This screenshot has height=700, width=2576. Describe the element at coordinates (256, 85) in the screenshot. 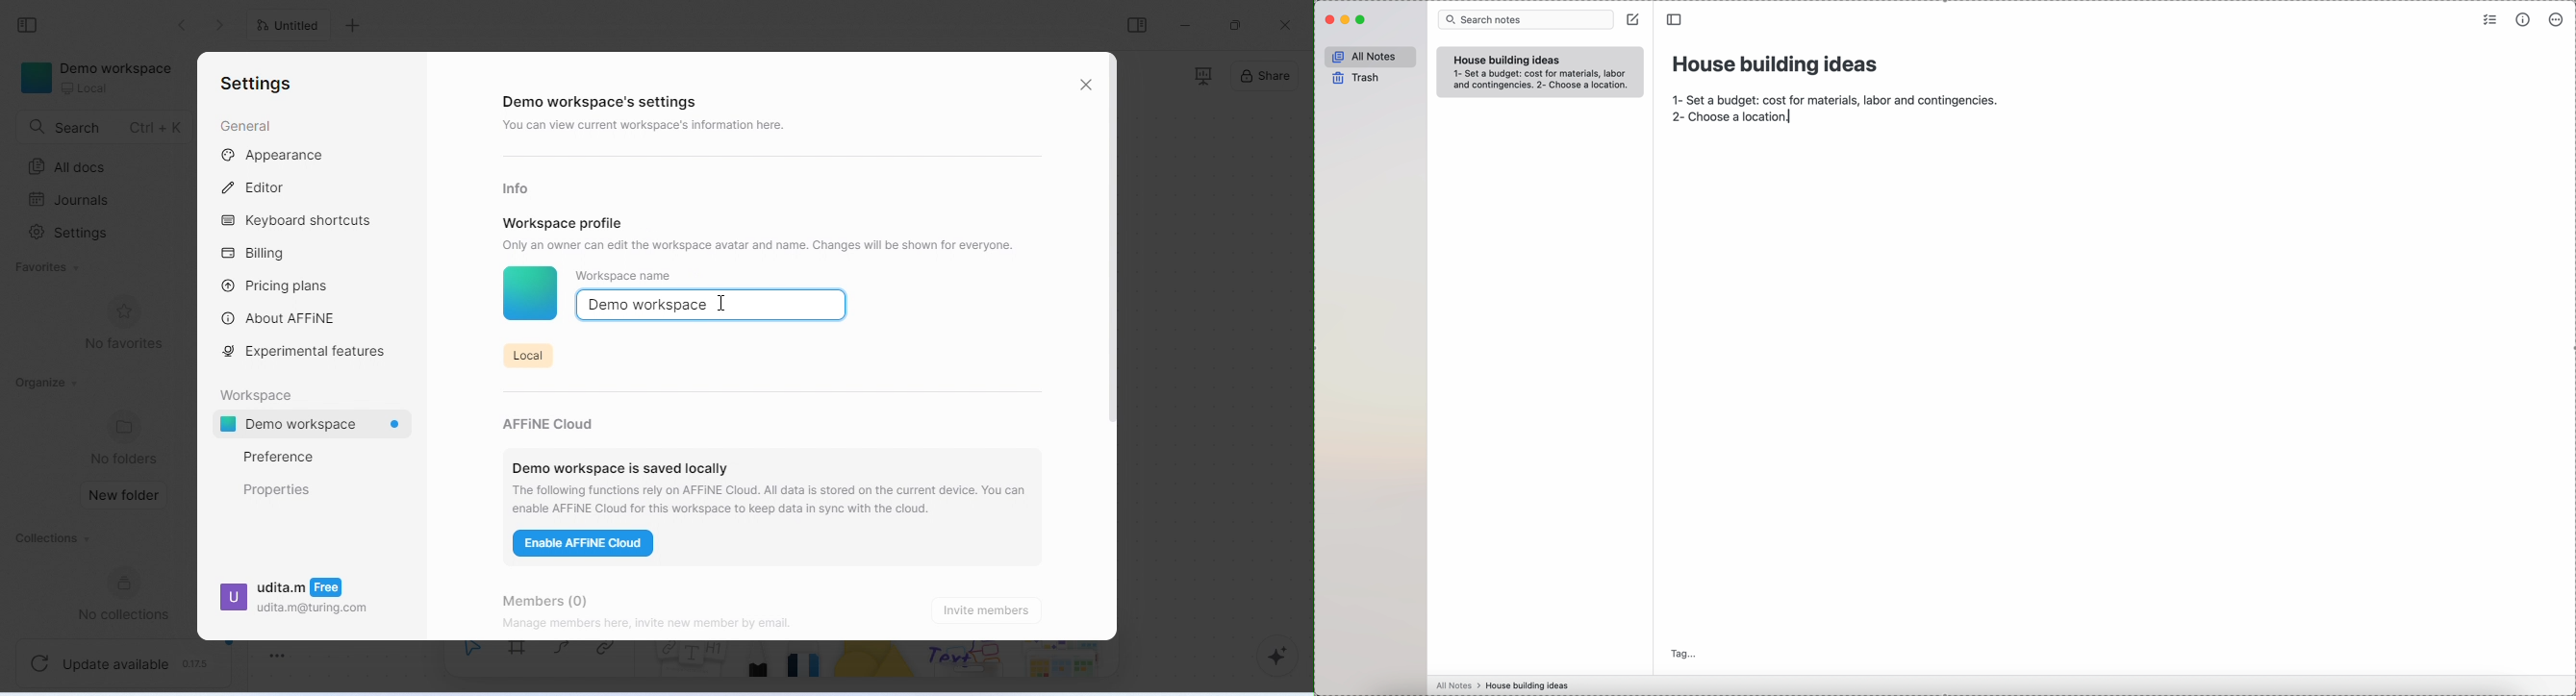

I see `settings` at that location.